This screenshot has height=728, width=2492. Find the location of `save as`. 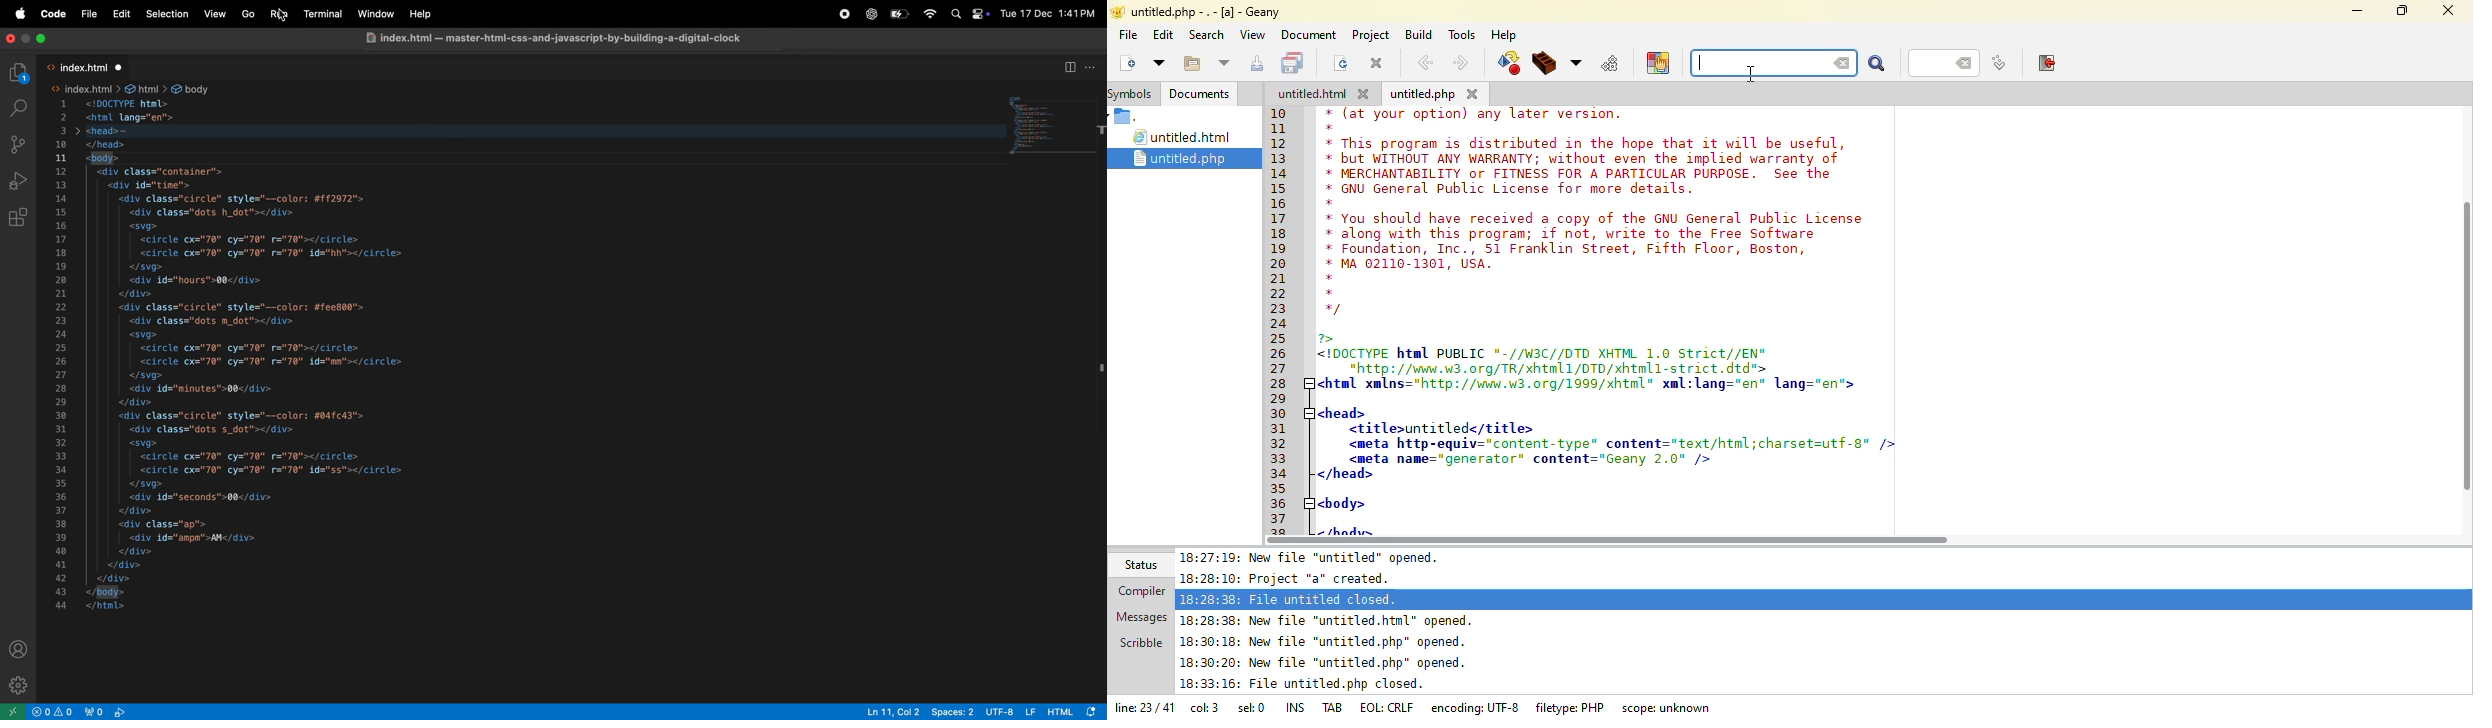

save as is located at coordinates (1259, 63).